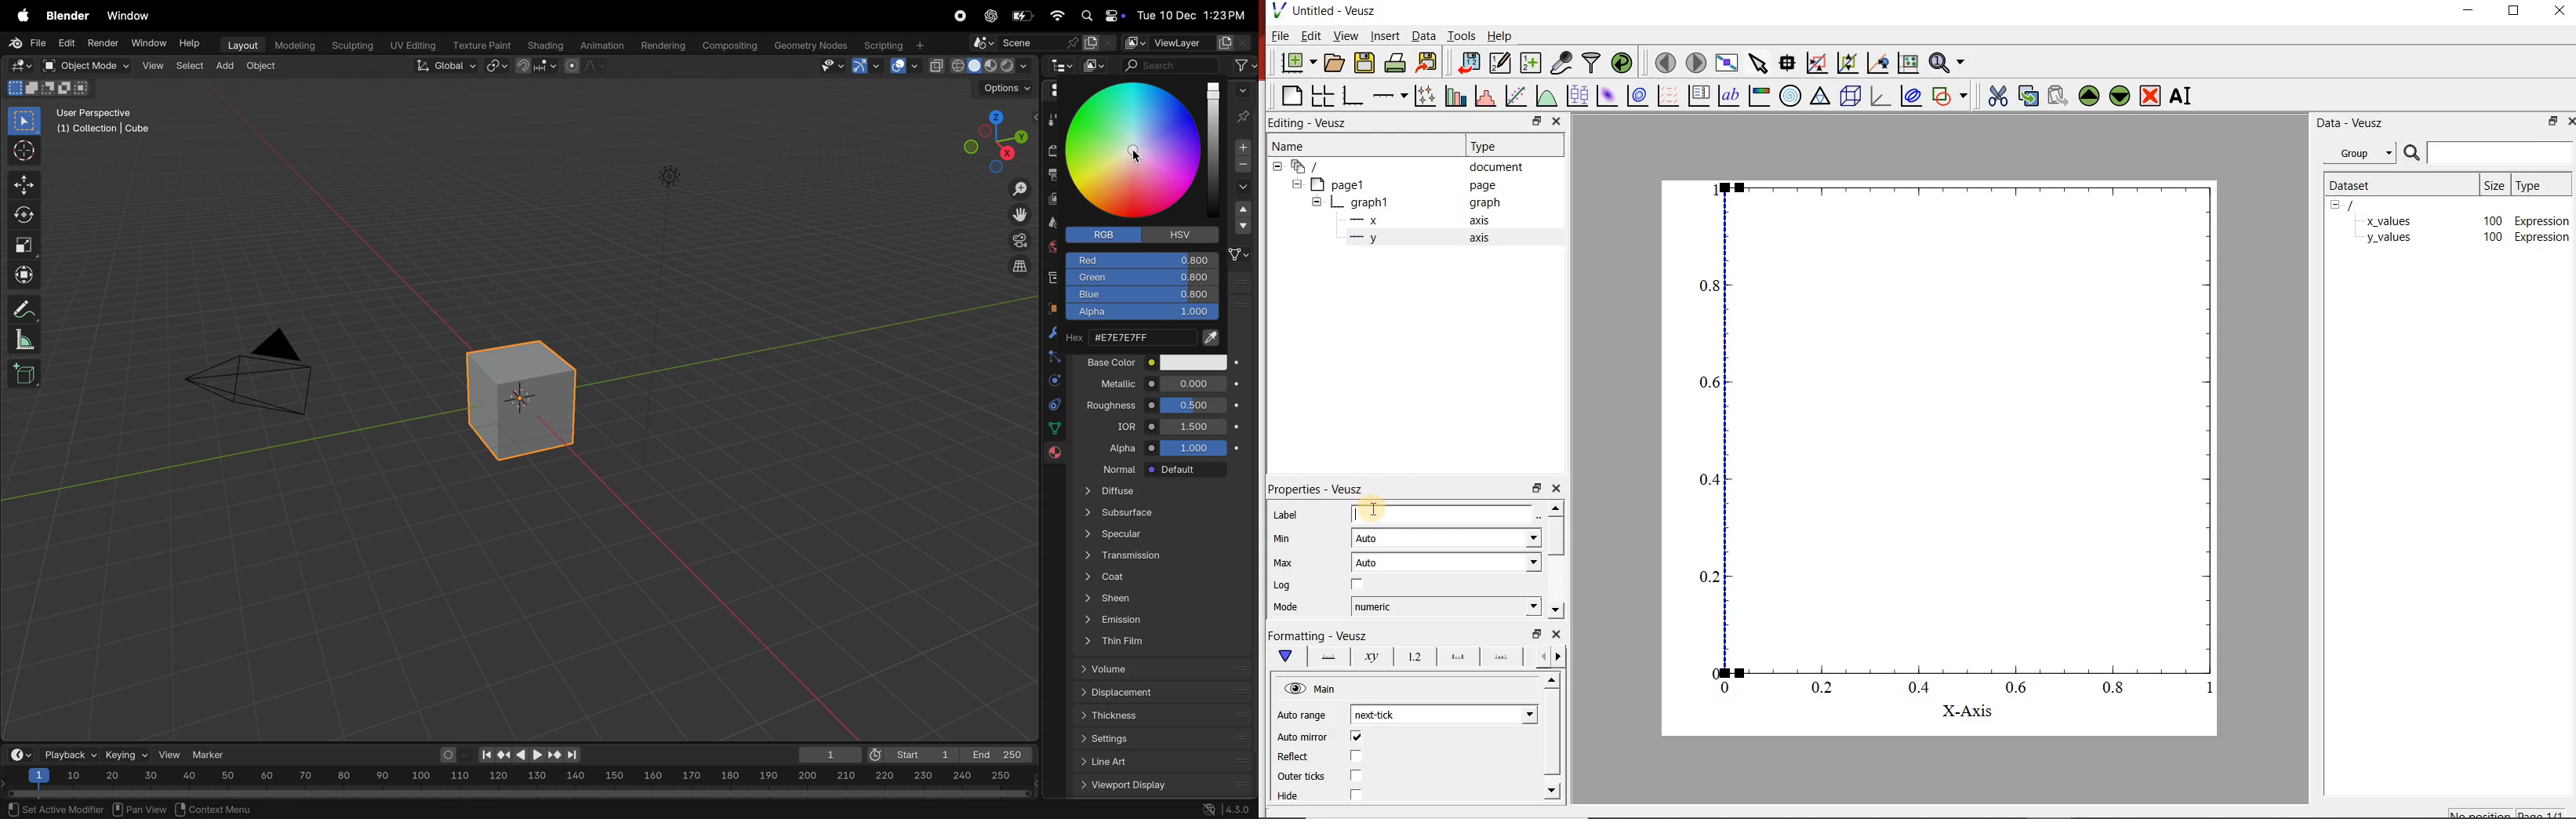 This screenshot has width=2576, height=840. Describe the element at coordinates (1495, 146) in the screenshot. I see `Type` at that location.